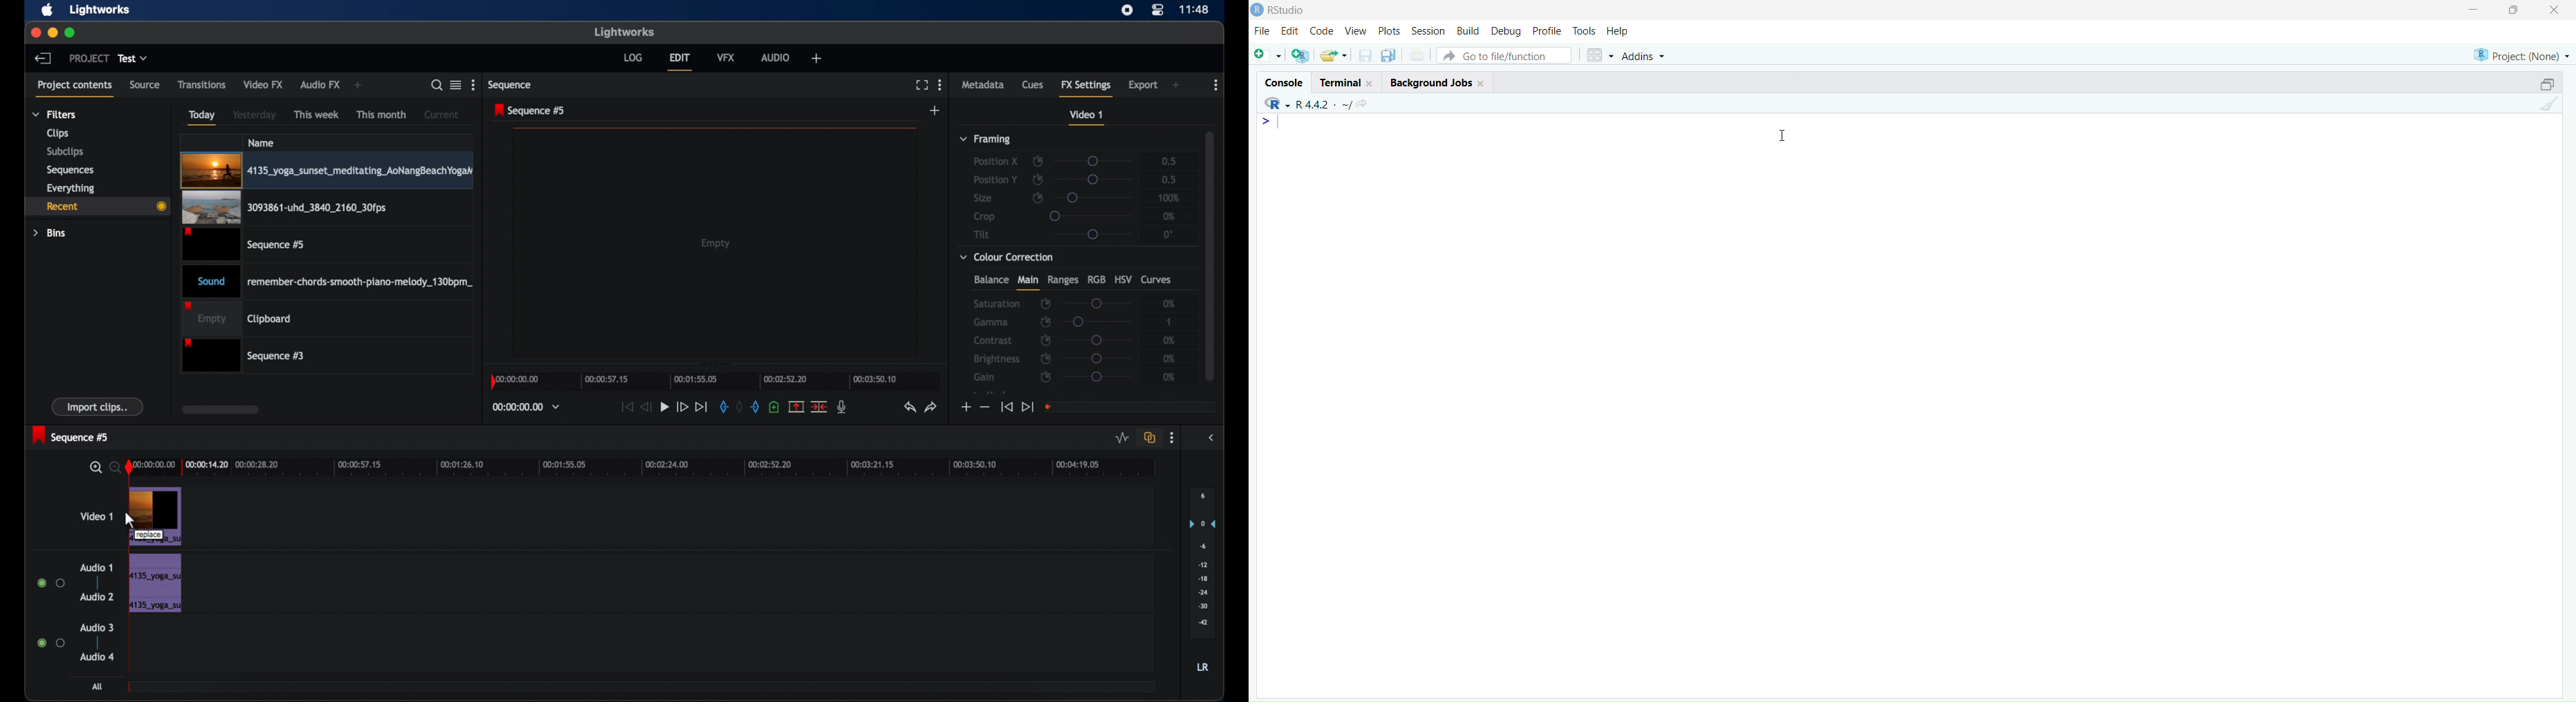  What do you see at coordinates (202, 84) in the screenshot?
I see `transitions` at bounding box center [202, 84].